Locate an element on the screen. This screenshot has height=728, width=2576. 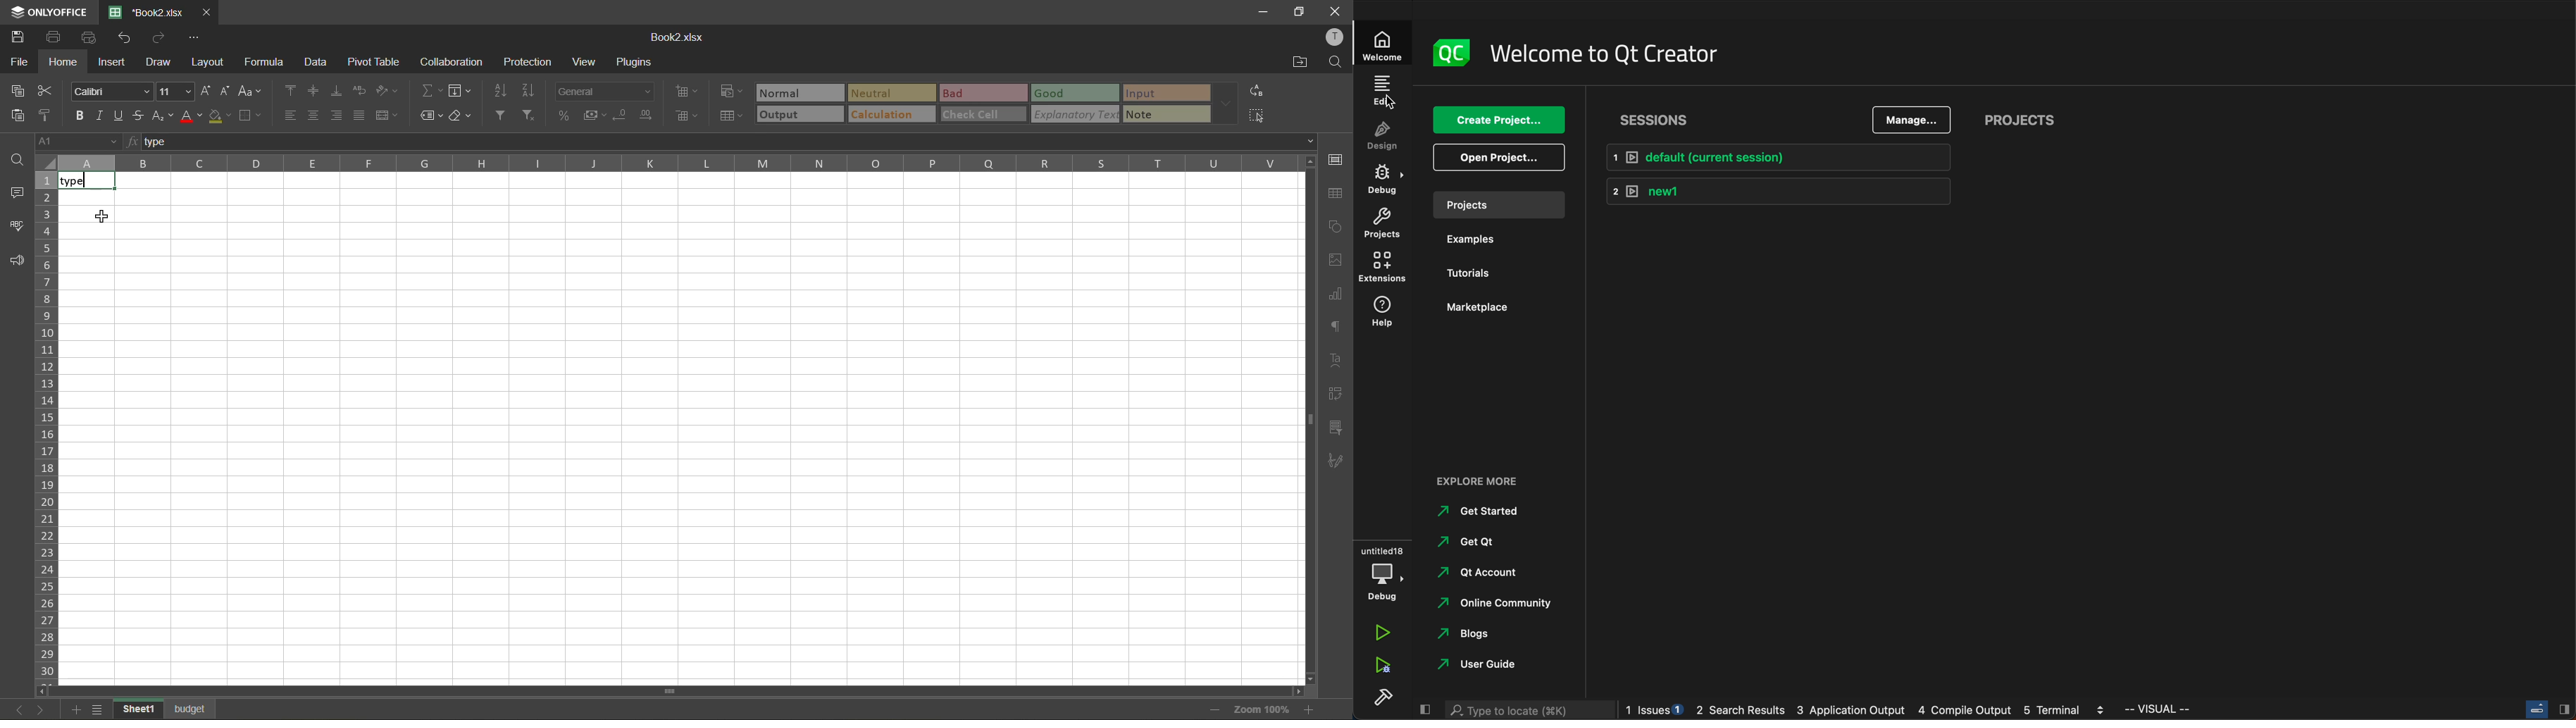
collaboration is located at coordinates (452, 62).